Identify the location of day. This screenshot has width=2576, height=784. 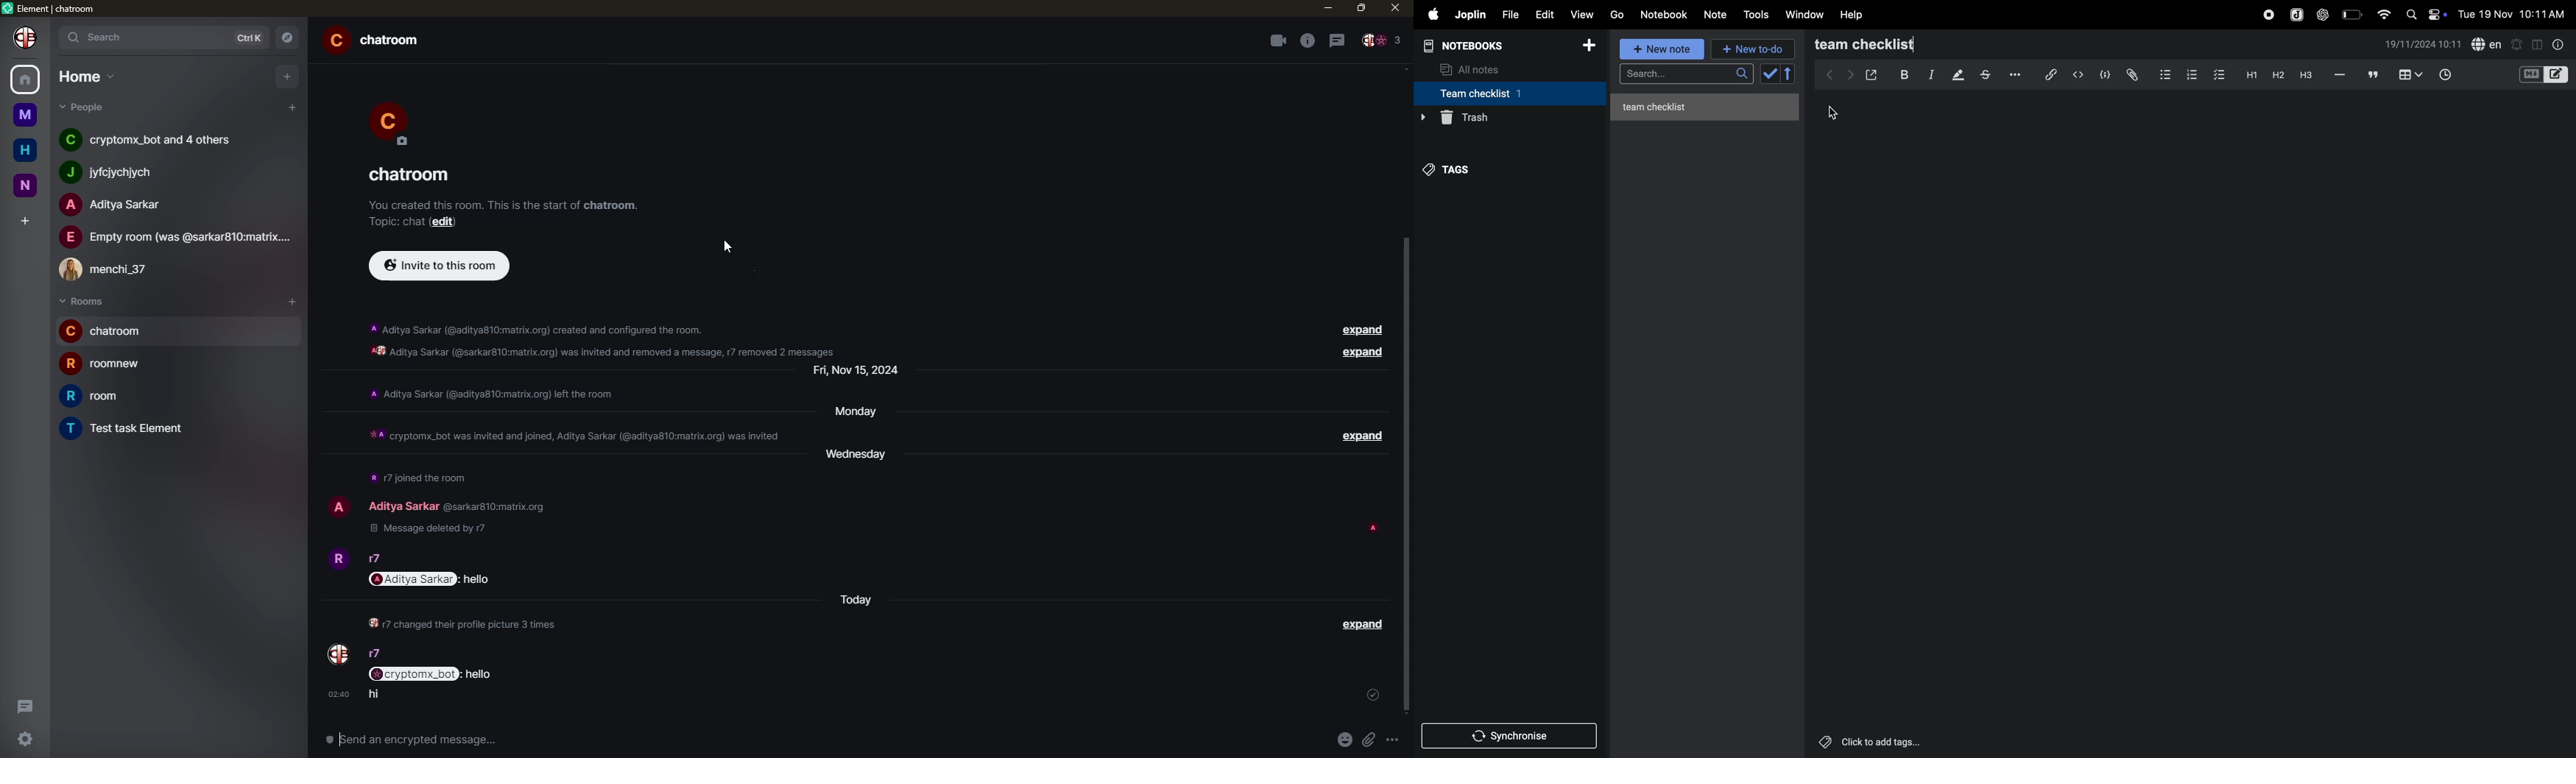
(858, 374).